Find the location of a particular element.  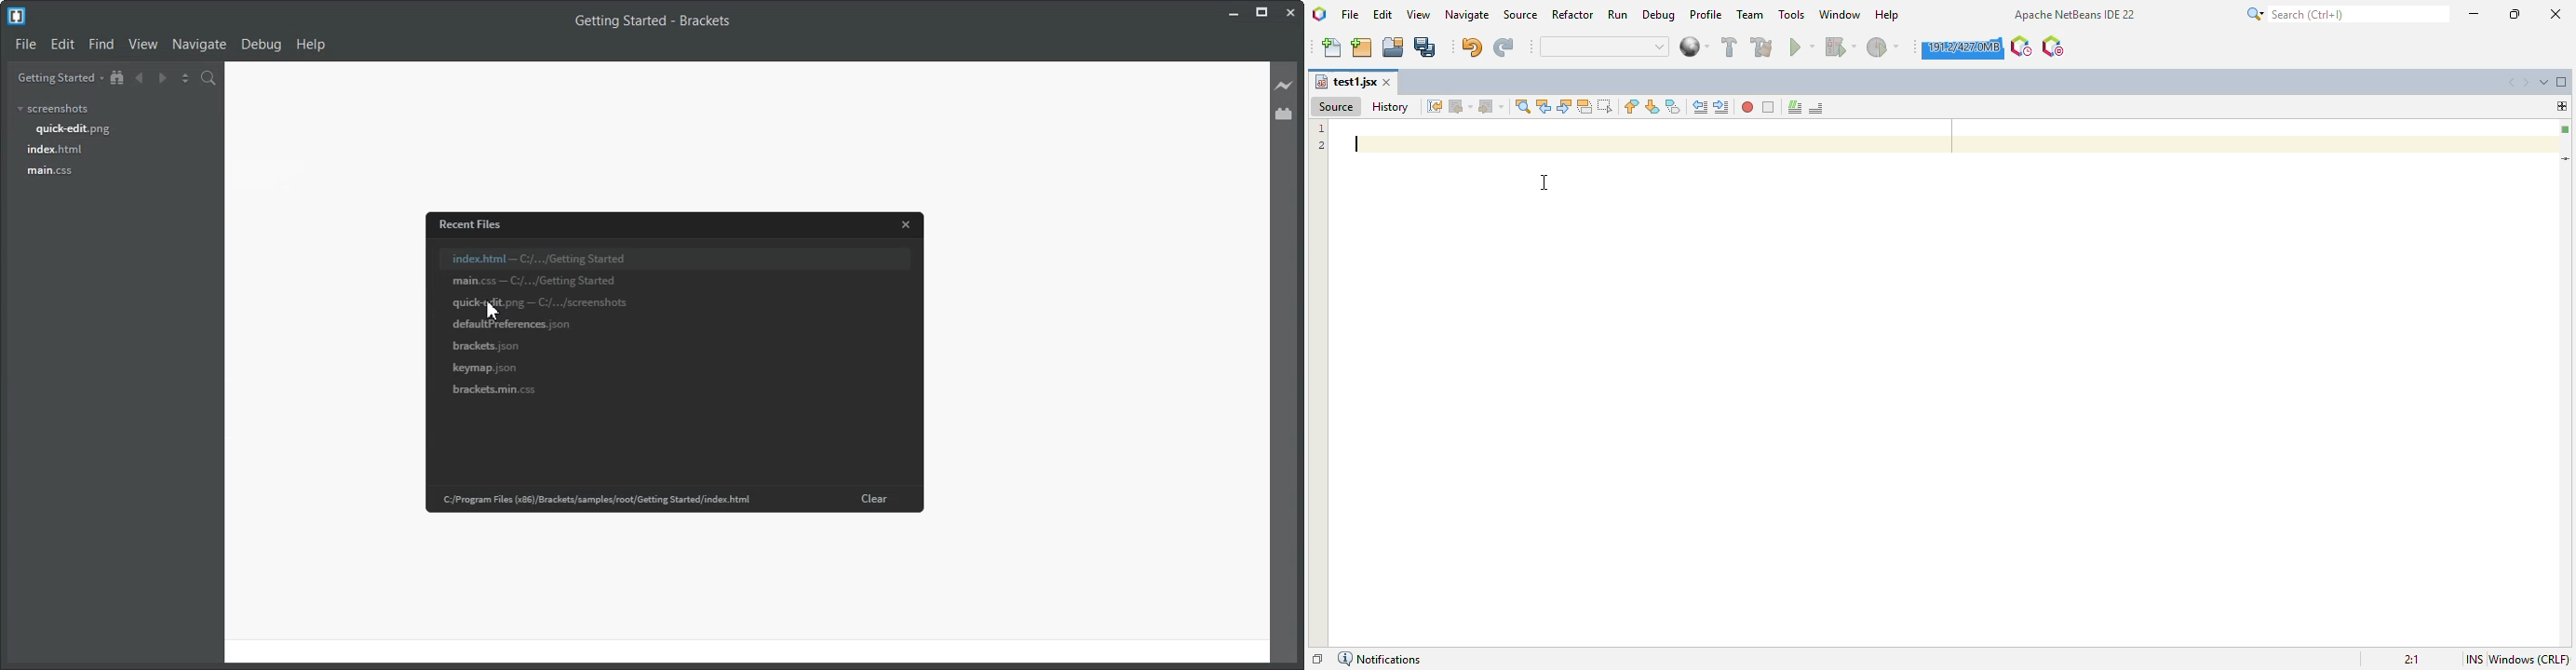

Navigate Backward is located at coordinates (139, 77).